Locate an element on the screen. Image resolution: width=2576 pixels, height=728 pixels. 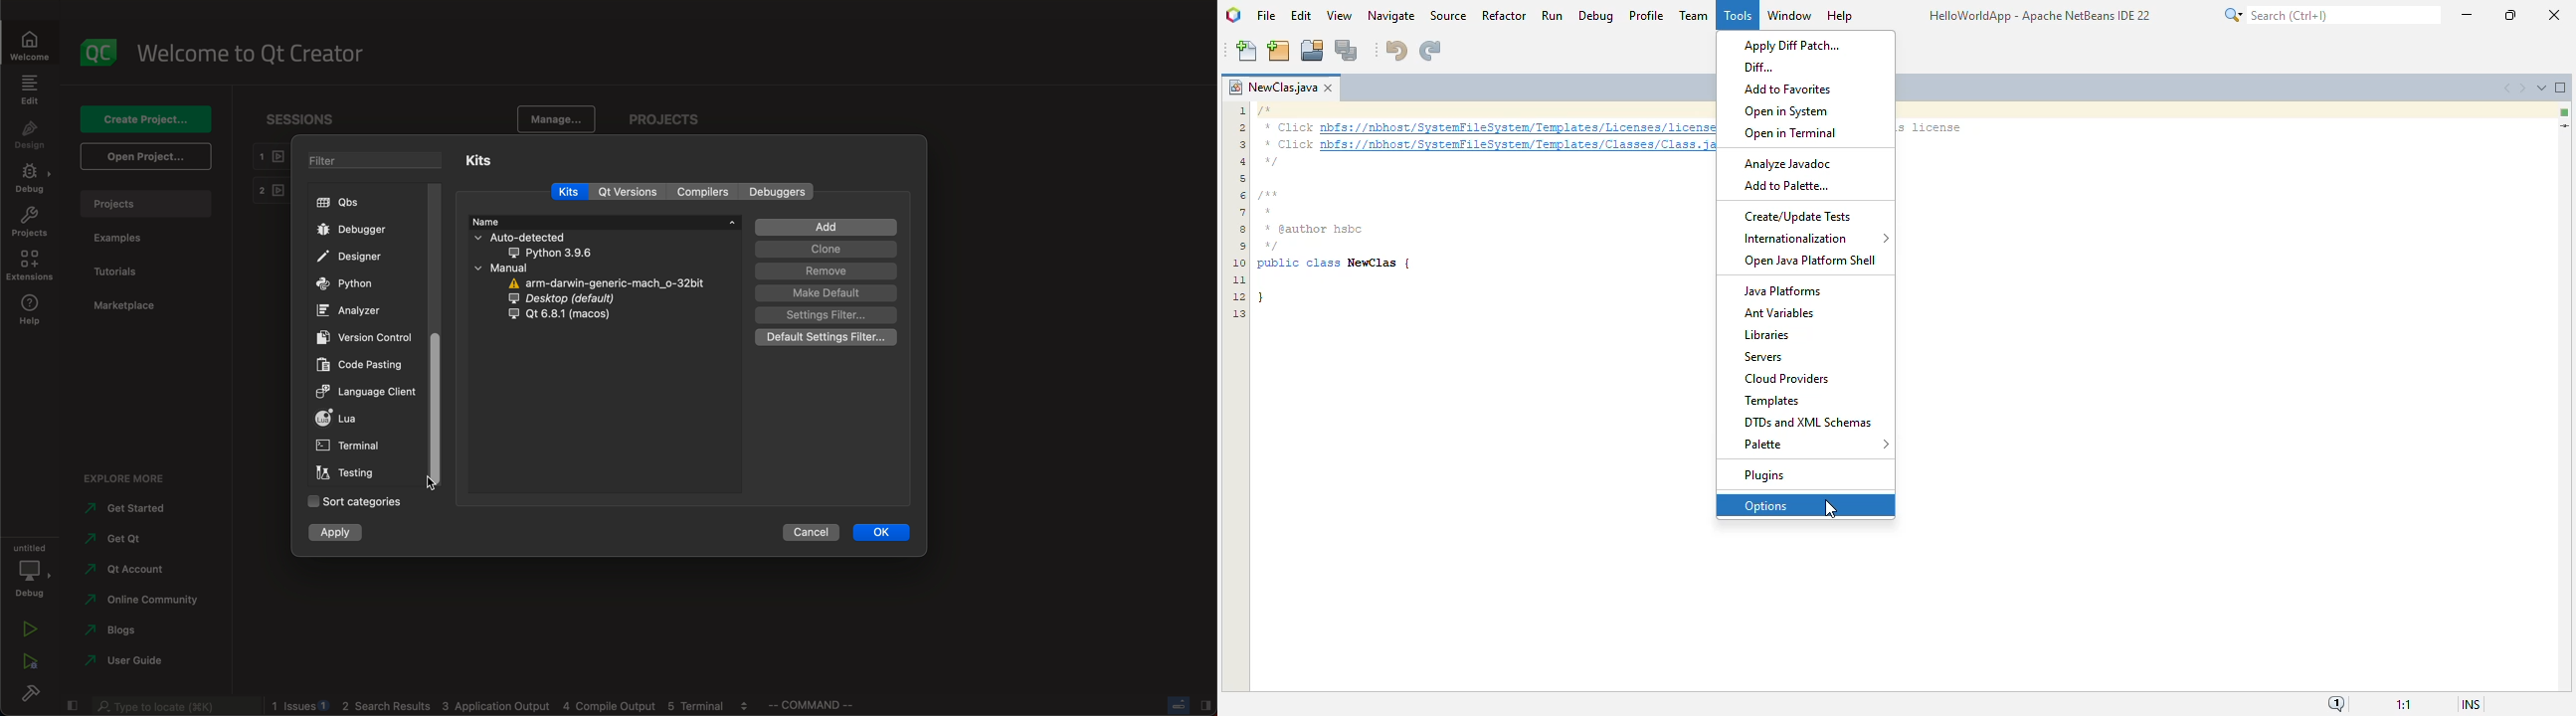
lua is located at coordinates (347, 418).